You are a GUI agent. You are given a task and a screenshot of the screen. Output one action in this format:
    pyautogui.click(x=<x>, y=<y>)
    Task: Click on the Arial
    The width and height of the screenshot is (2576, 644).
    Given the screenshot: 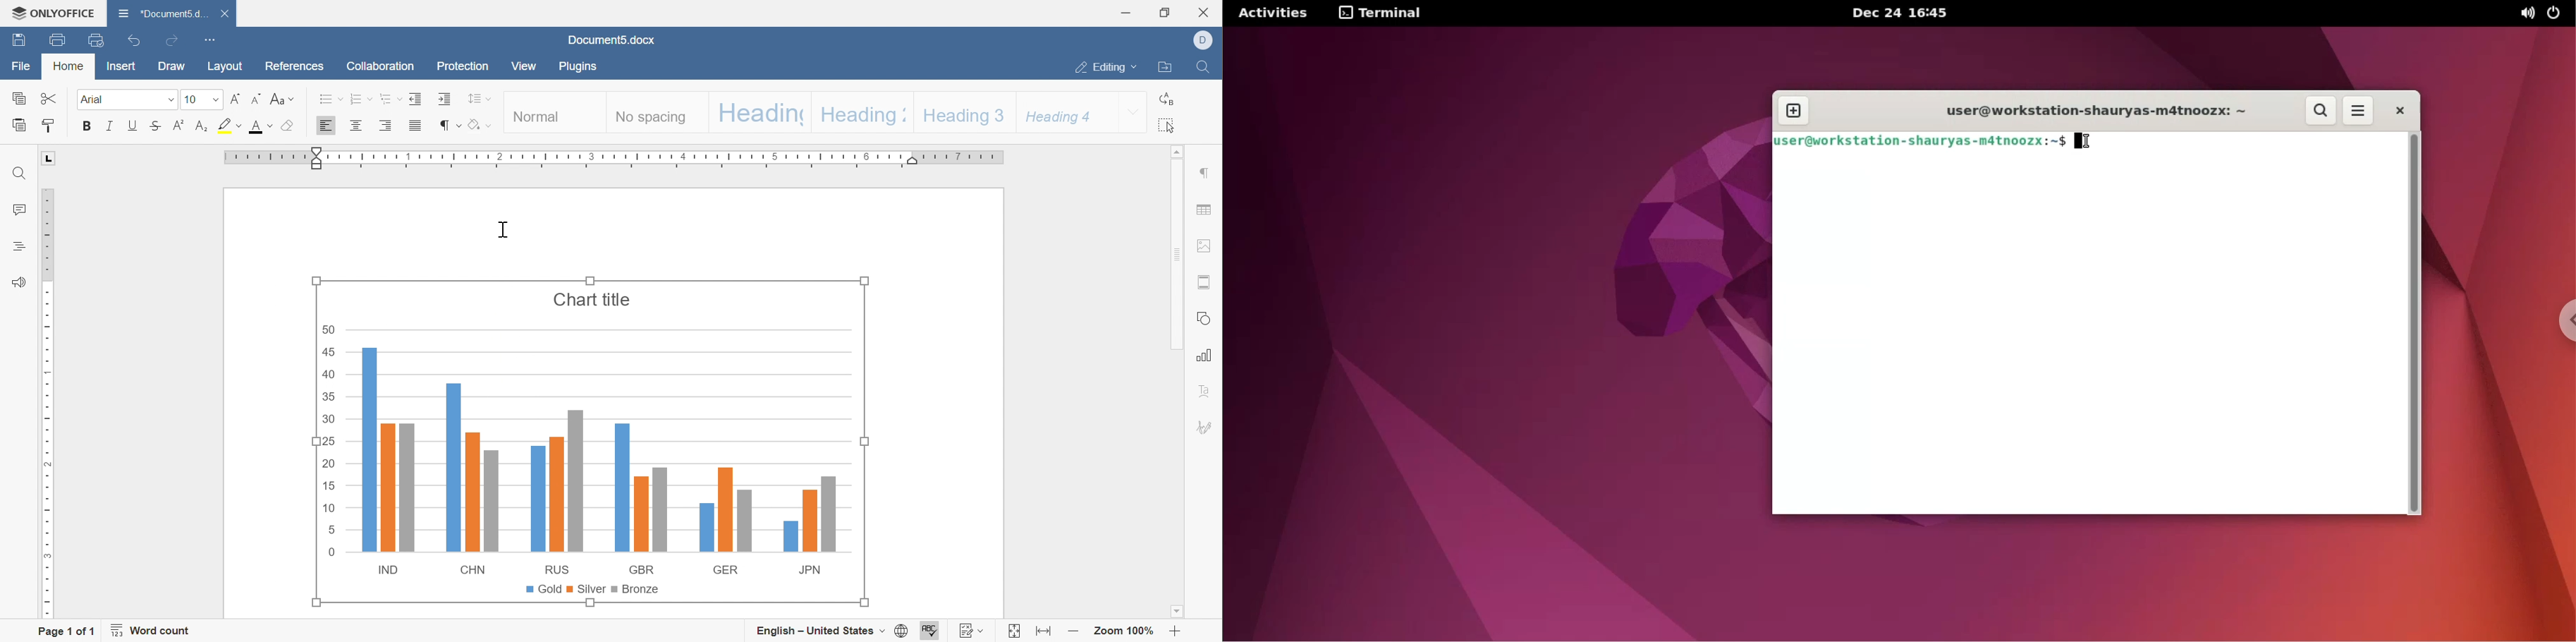 What is the action you would take?
    pyautogui.click(x=95, y=100)
    